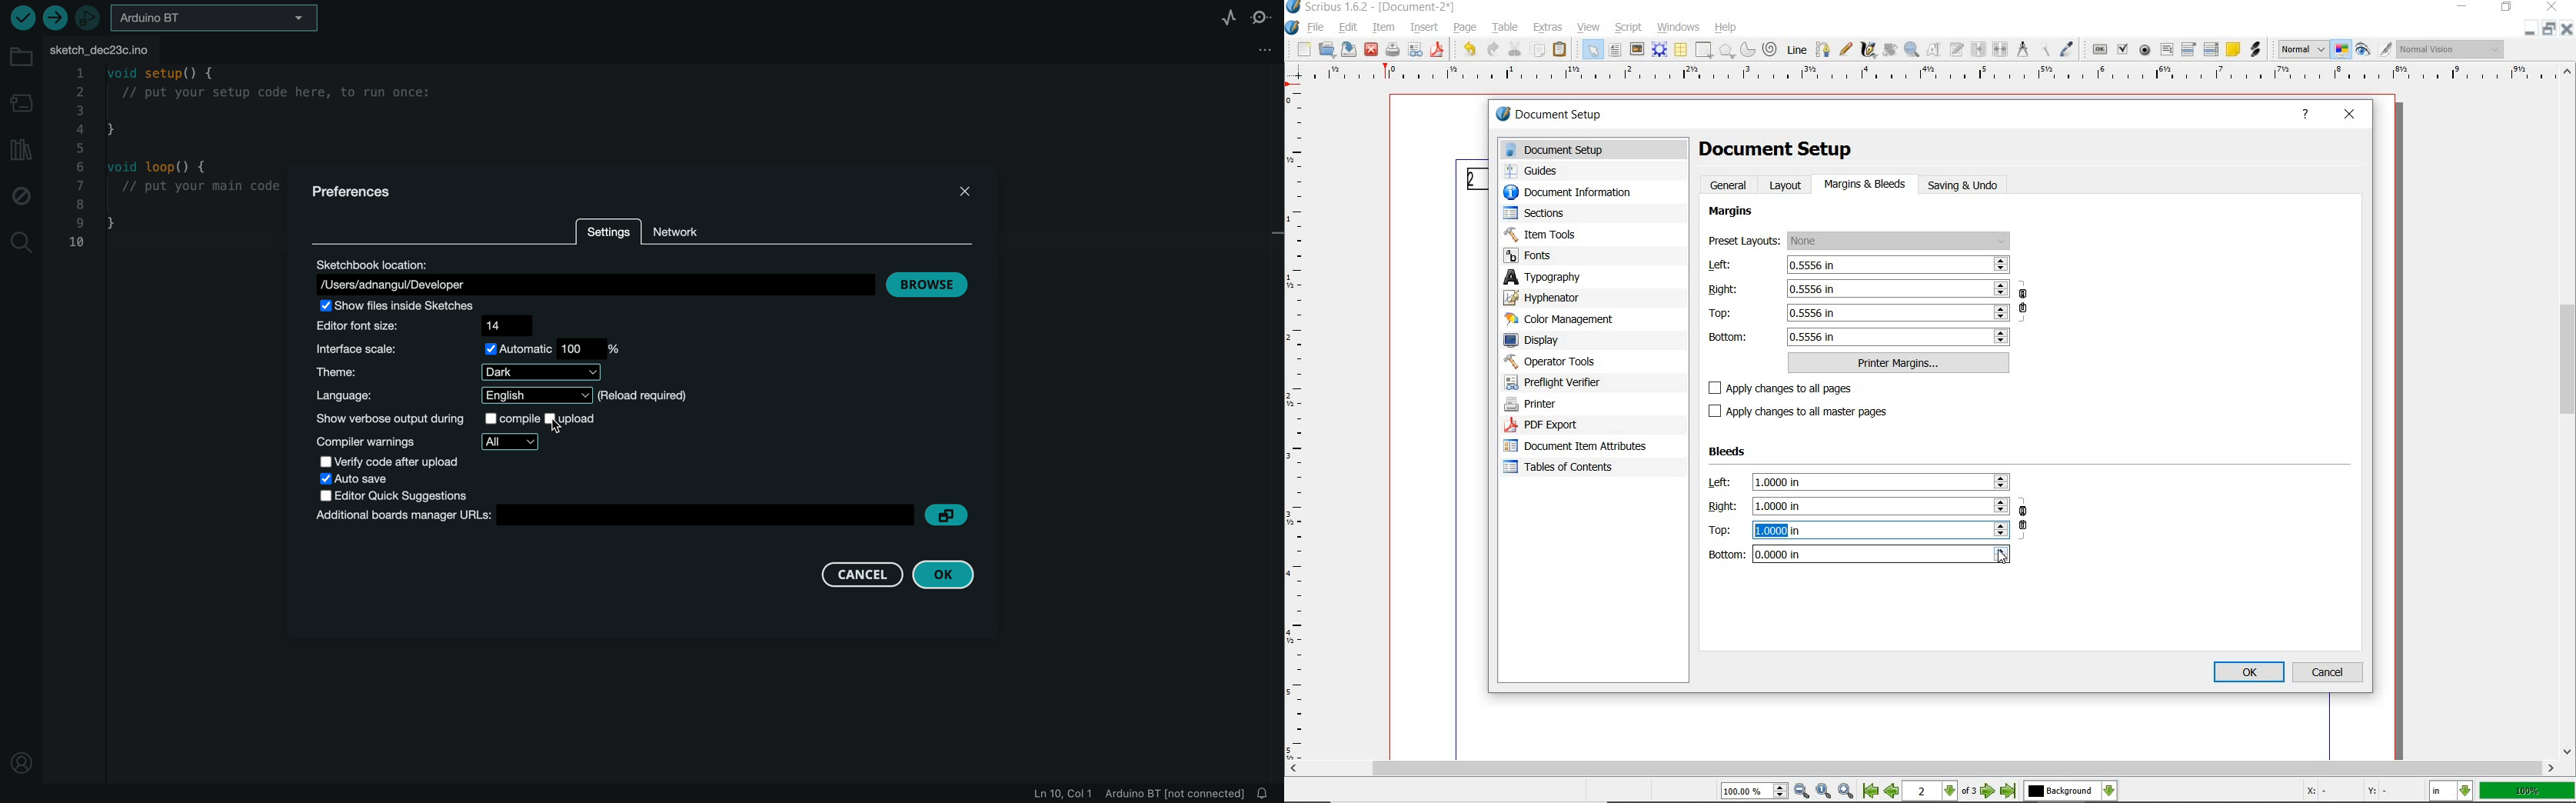 The image size is (2576, 812). I want to click on Right: 1.0000 in, so click(1857, 506).